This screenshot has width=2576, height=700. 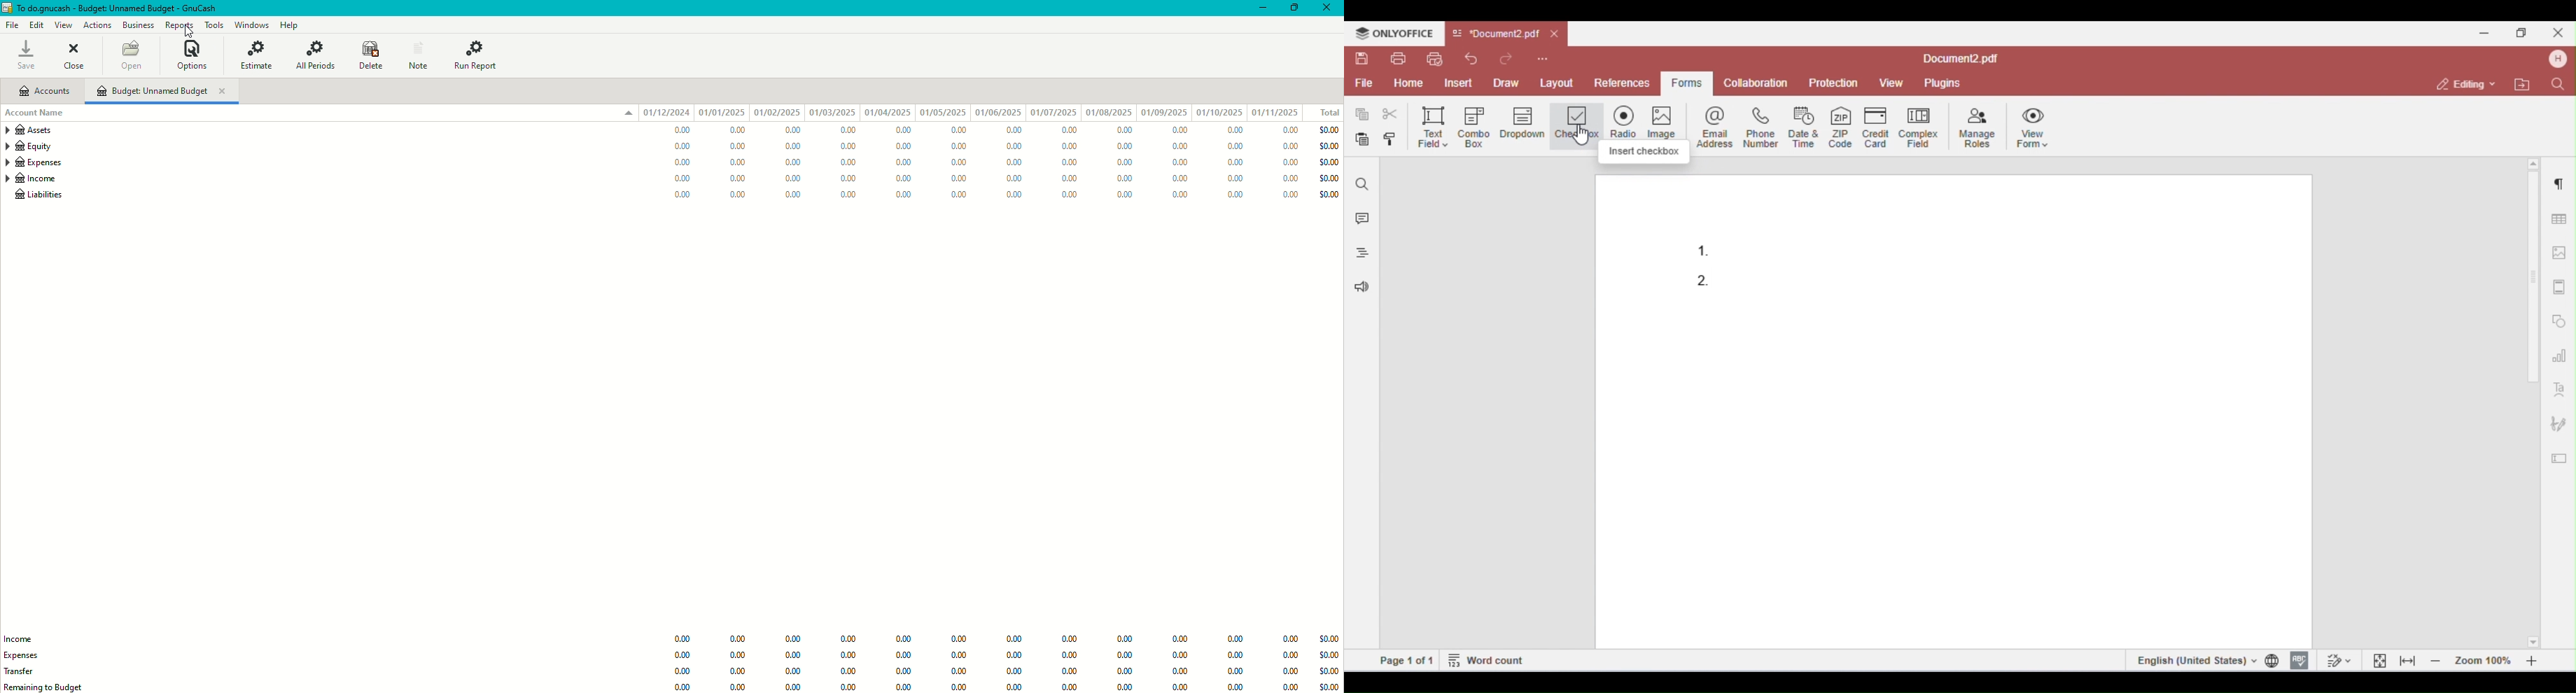 I want to click on 0.00, so click(x=1184, y=194).